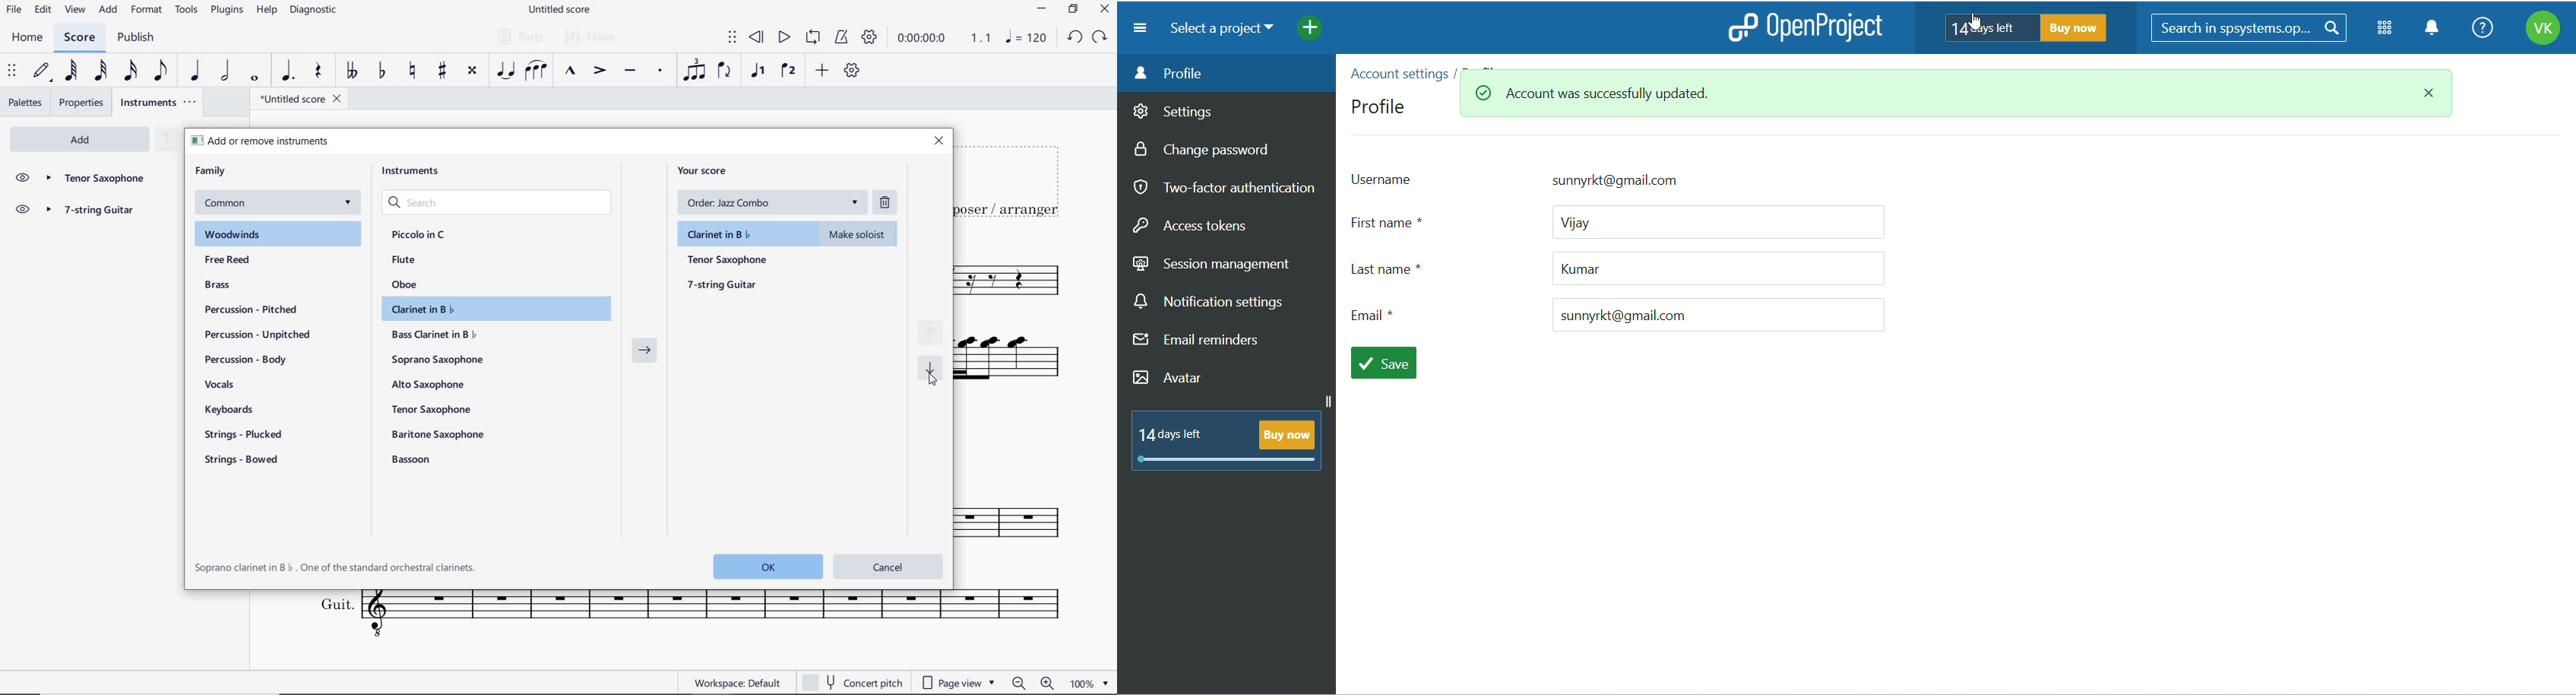 Image resolution: width=2576 pixels, height=700 pixels. I want to click on zoom factor, so click(1092, 684).